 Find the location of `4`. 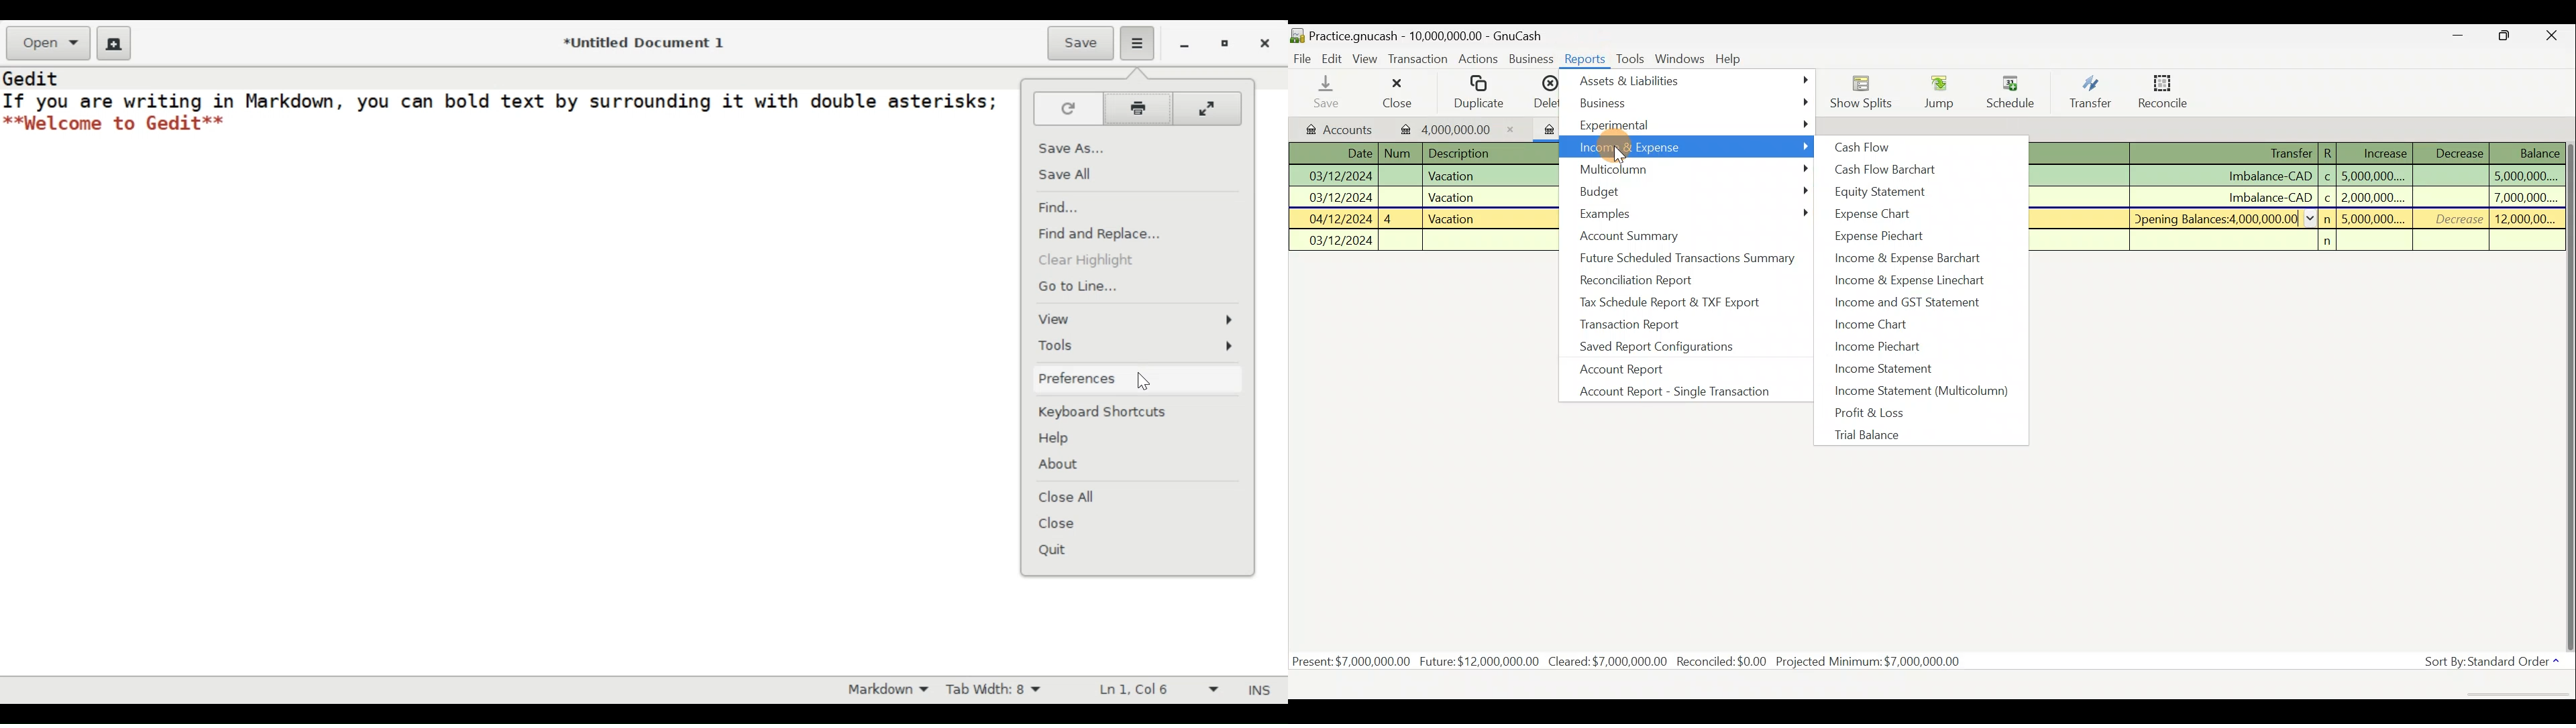

4 is located at coordinates (1389, 219).